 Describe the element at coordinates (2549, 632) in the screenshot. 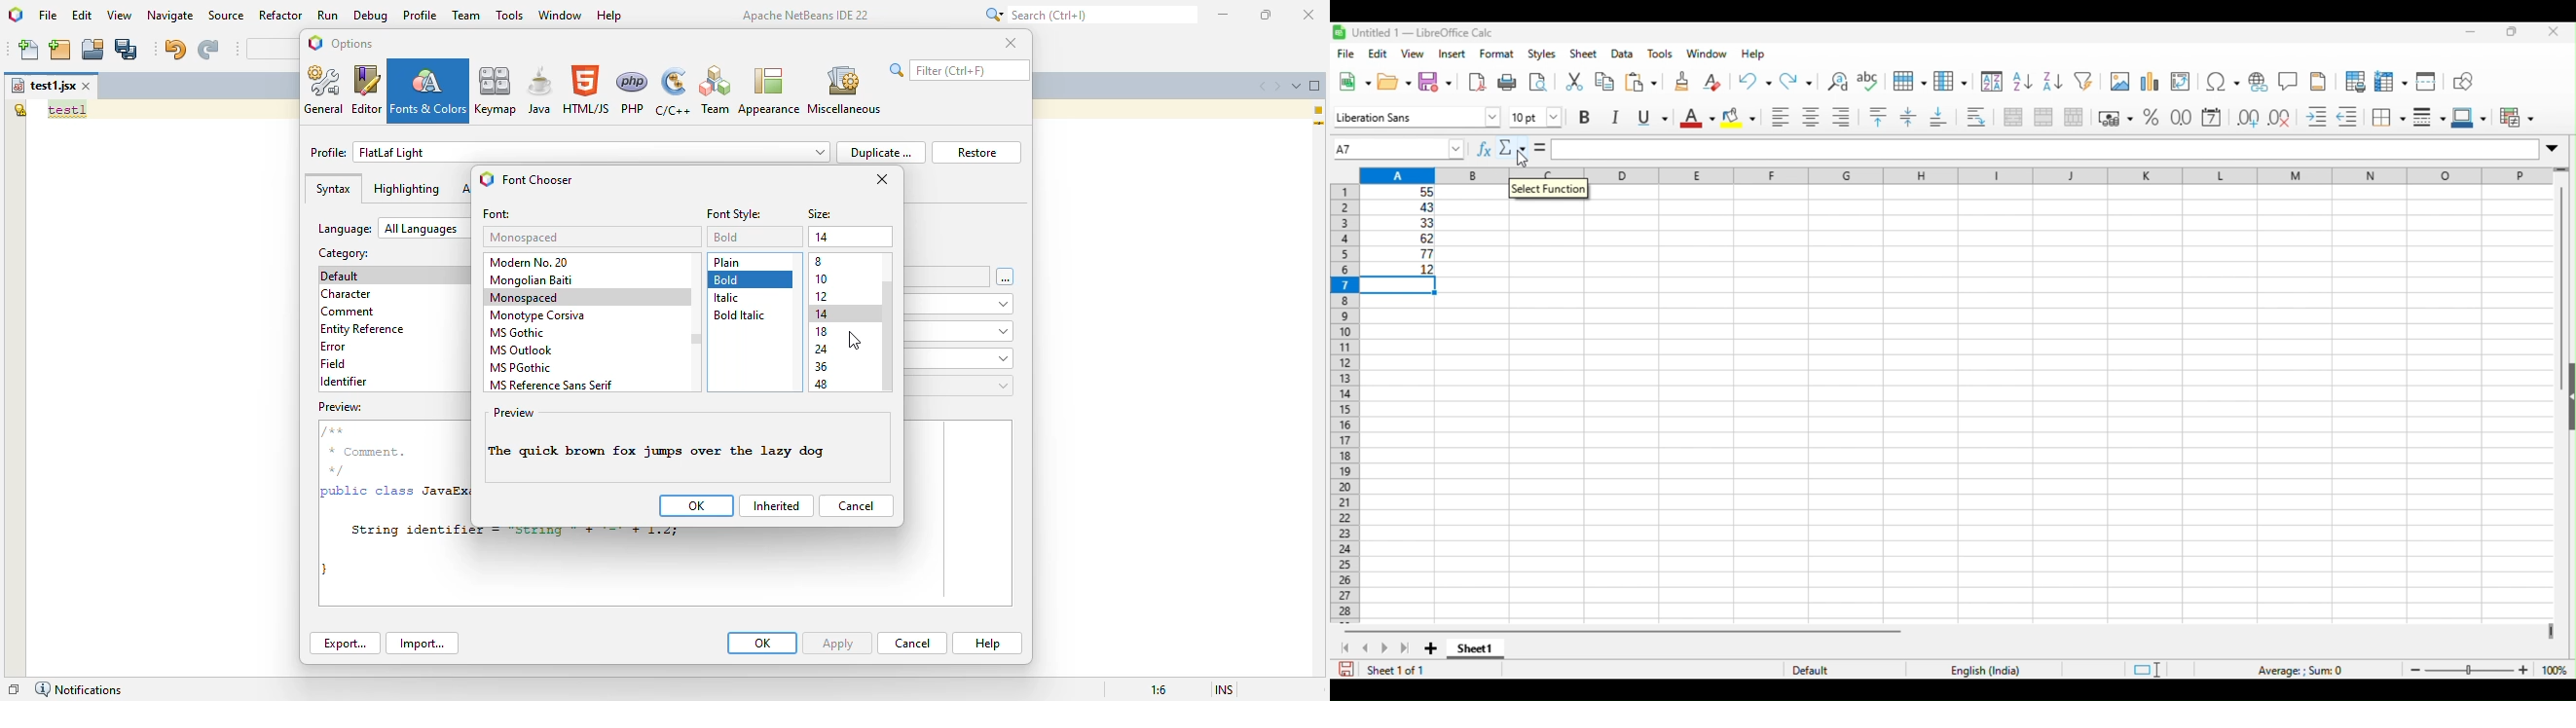

I see `drag to view next columns` at that location.